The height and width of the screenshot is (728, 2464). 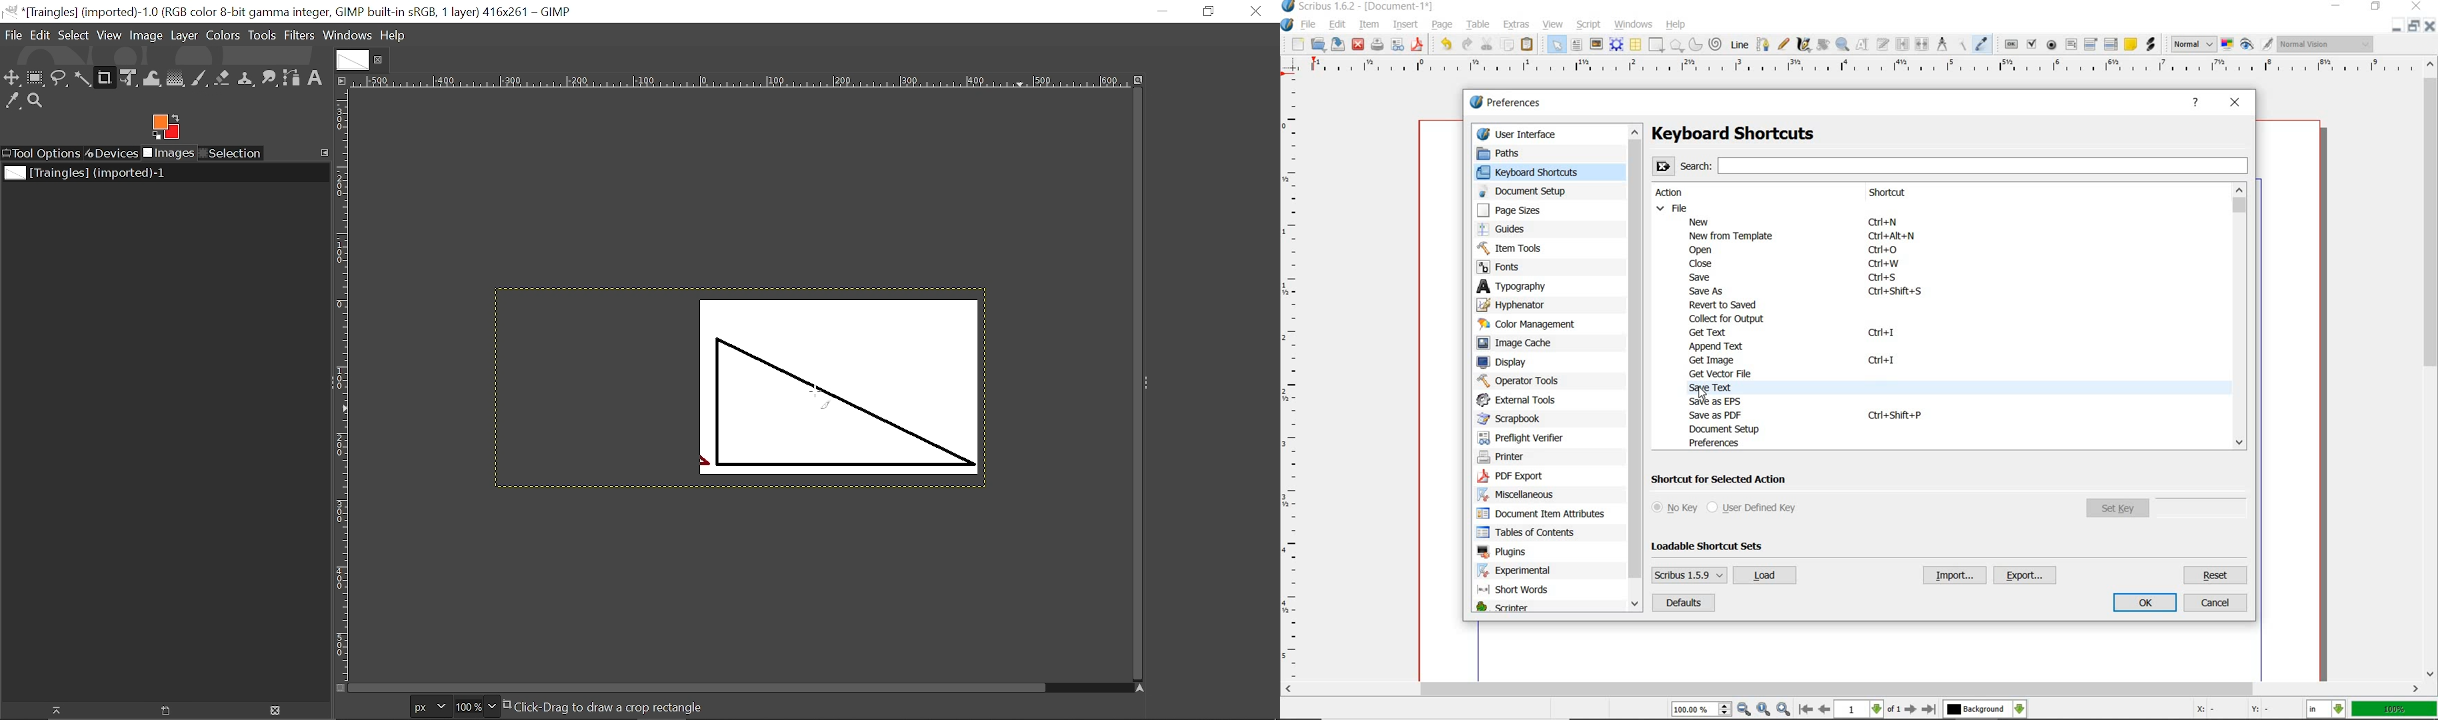 What do you see at coordinates (262, 36) in the screenshot?
I see `Tools` at bounding box center [262, 36].